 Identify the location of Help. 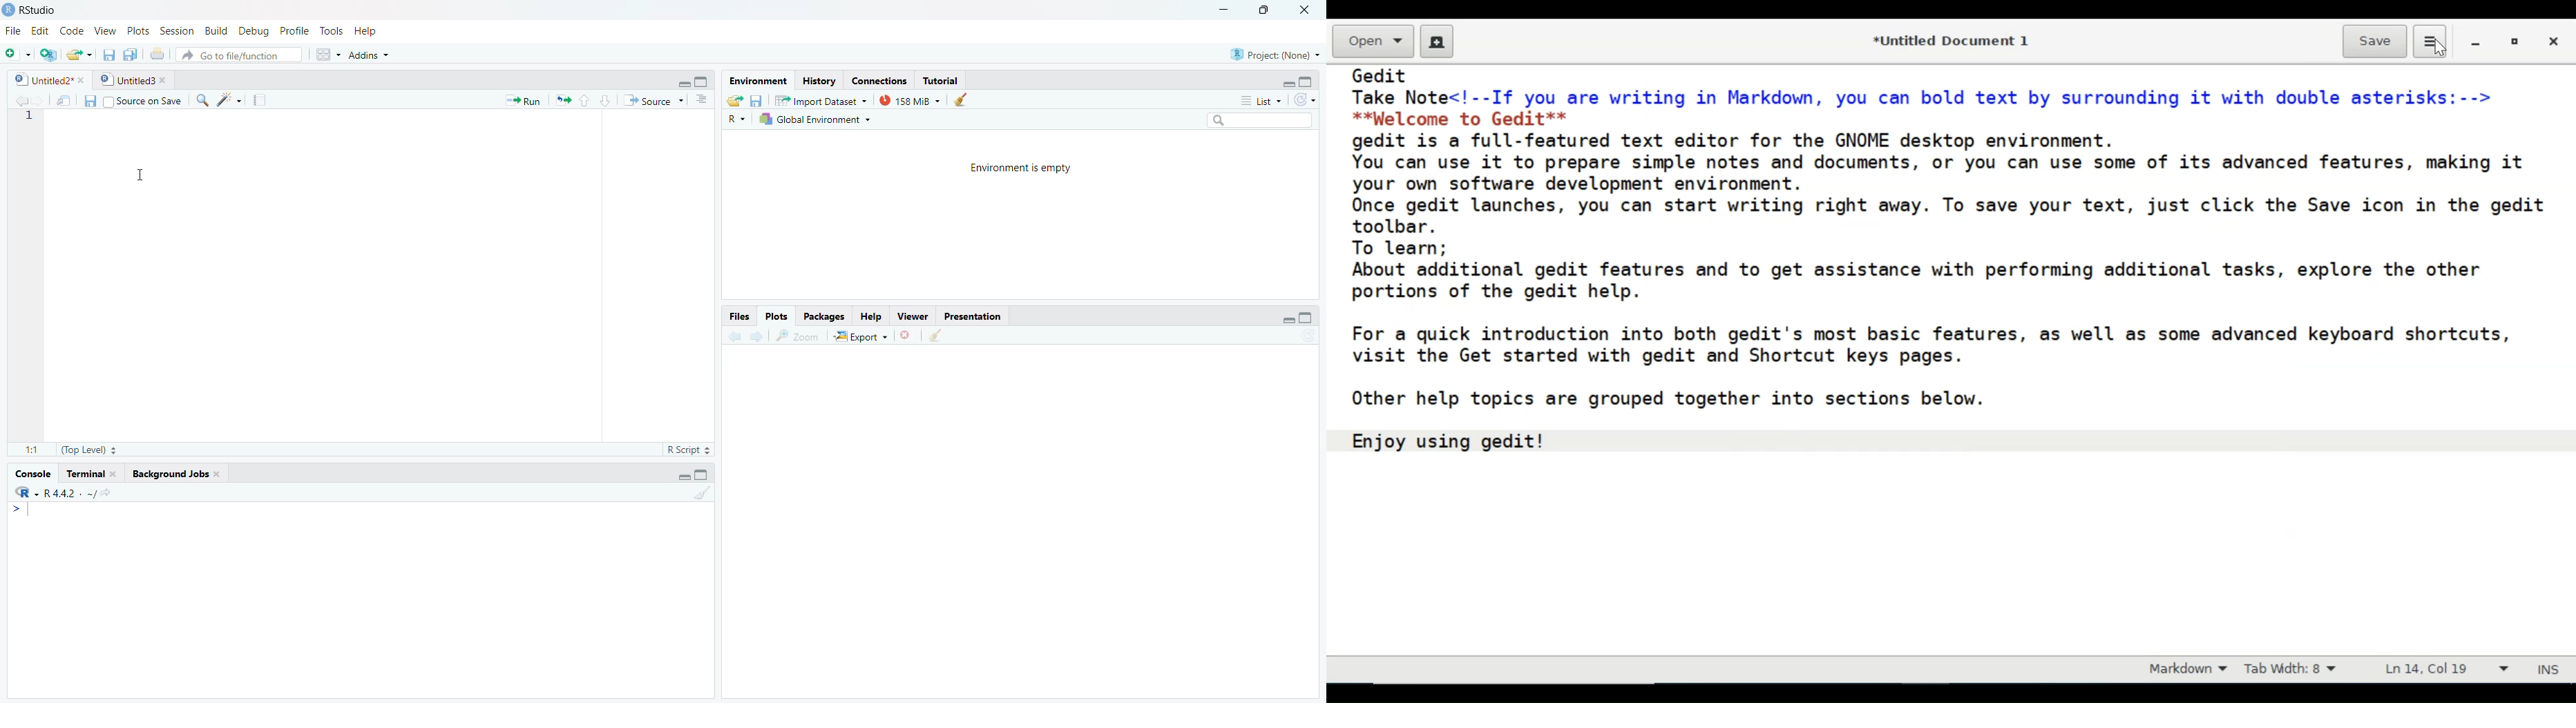
(872, 318).